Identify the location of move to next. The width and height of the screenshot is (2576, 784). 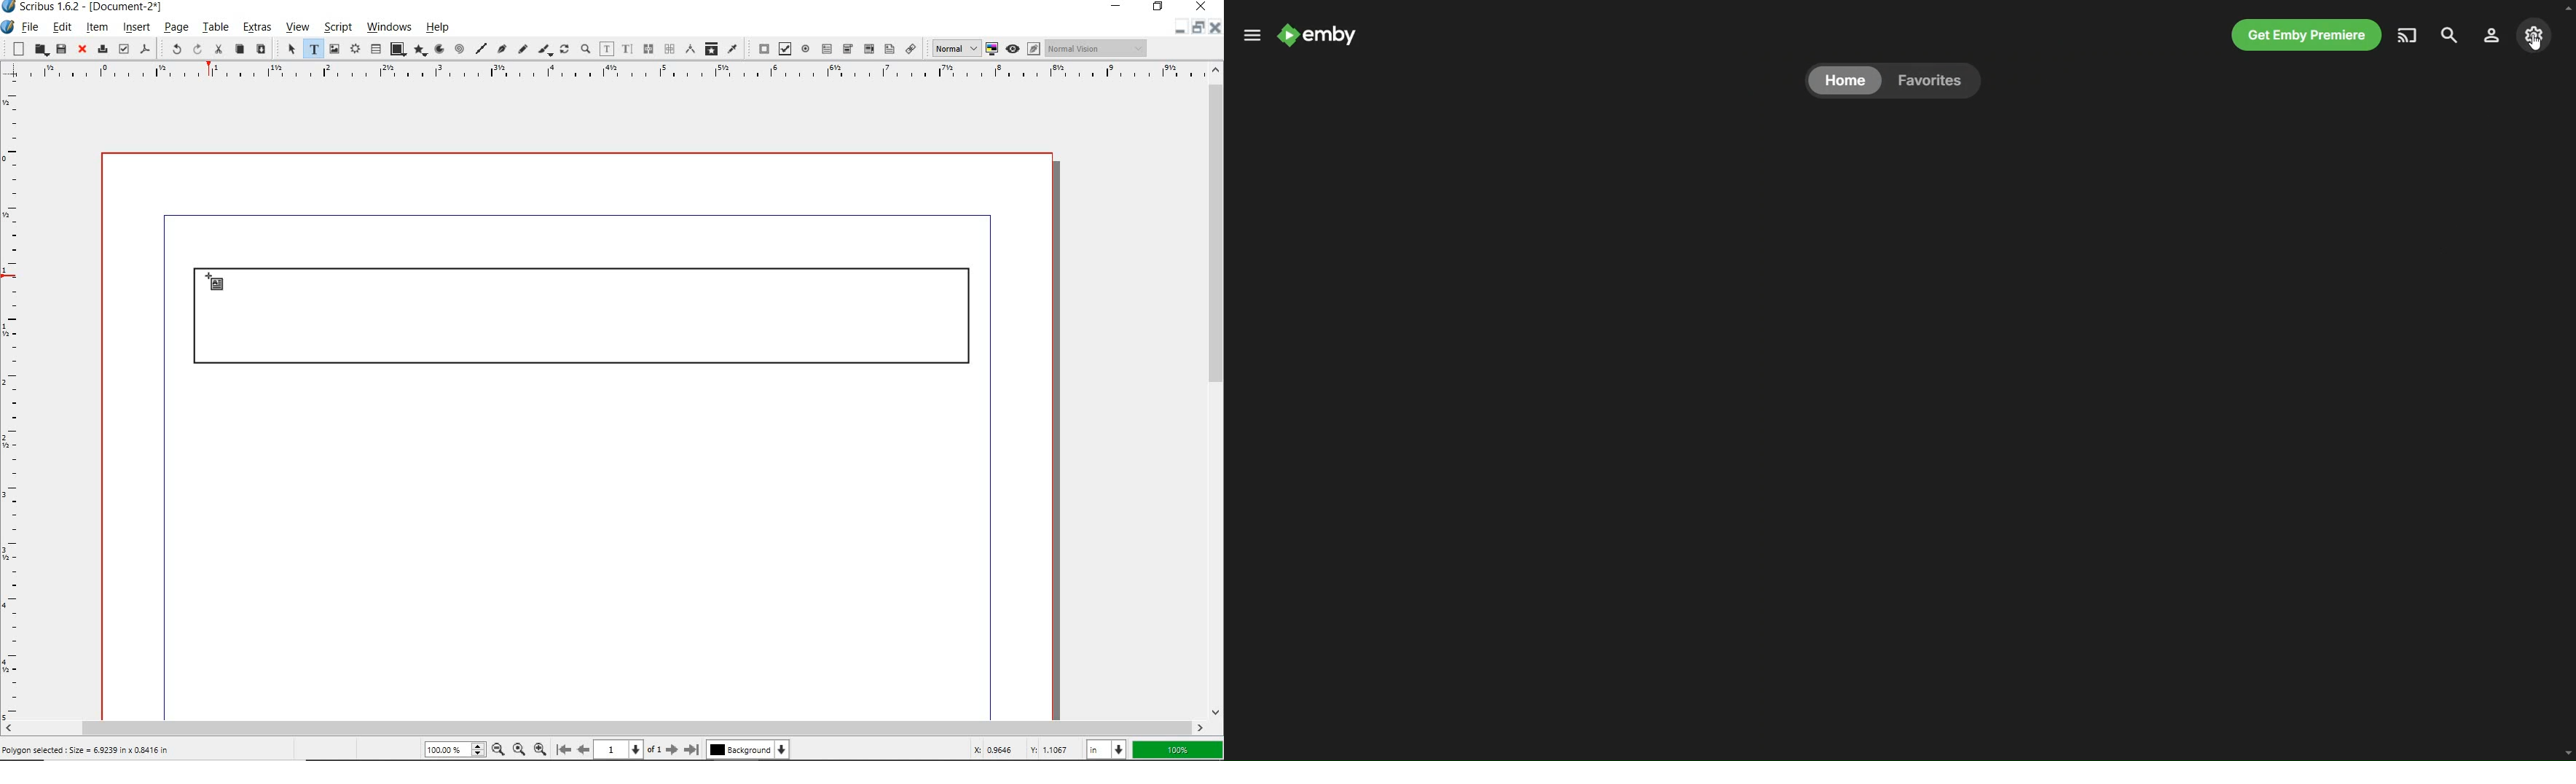
(672, 749).